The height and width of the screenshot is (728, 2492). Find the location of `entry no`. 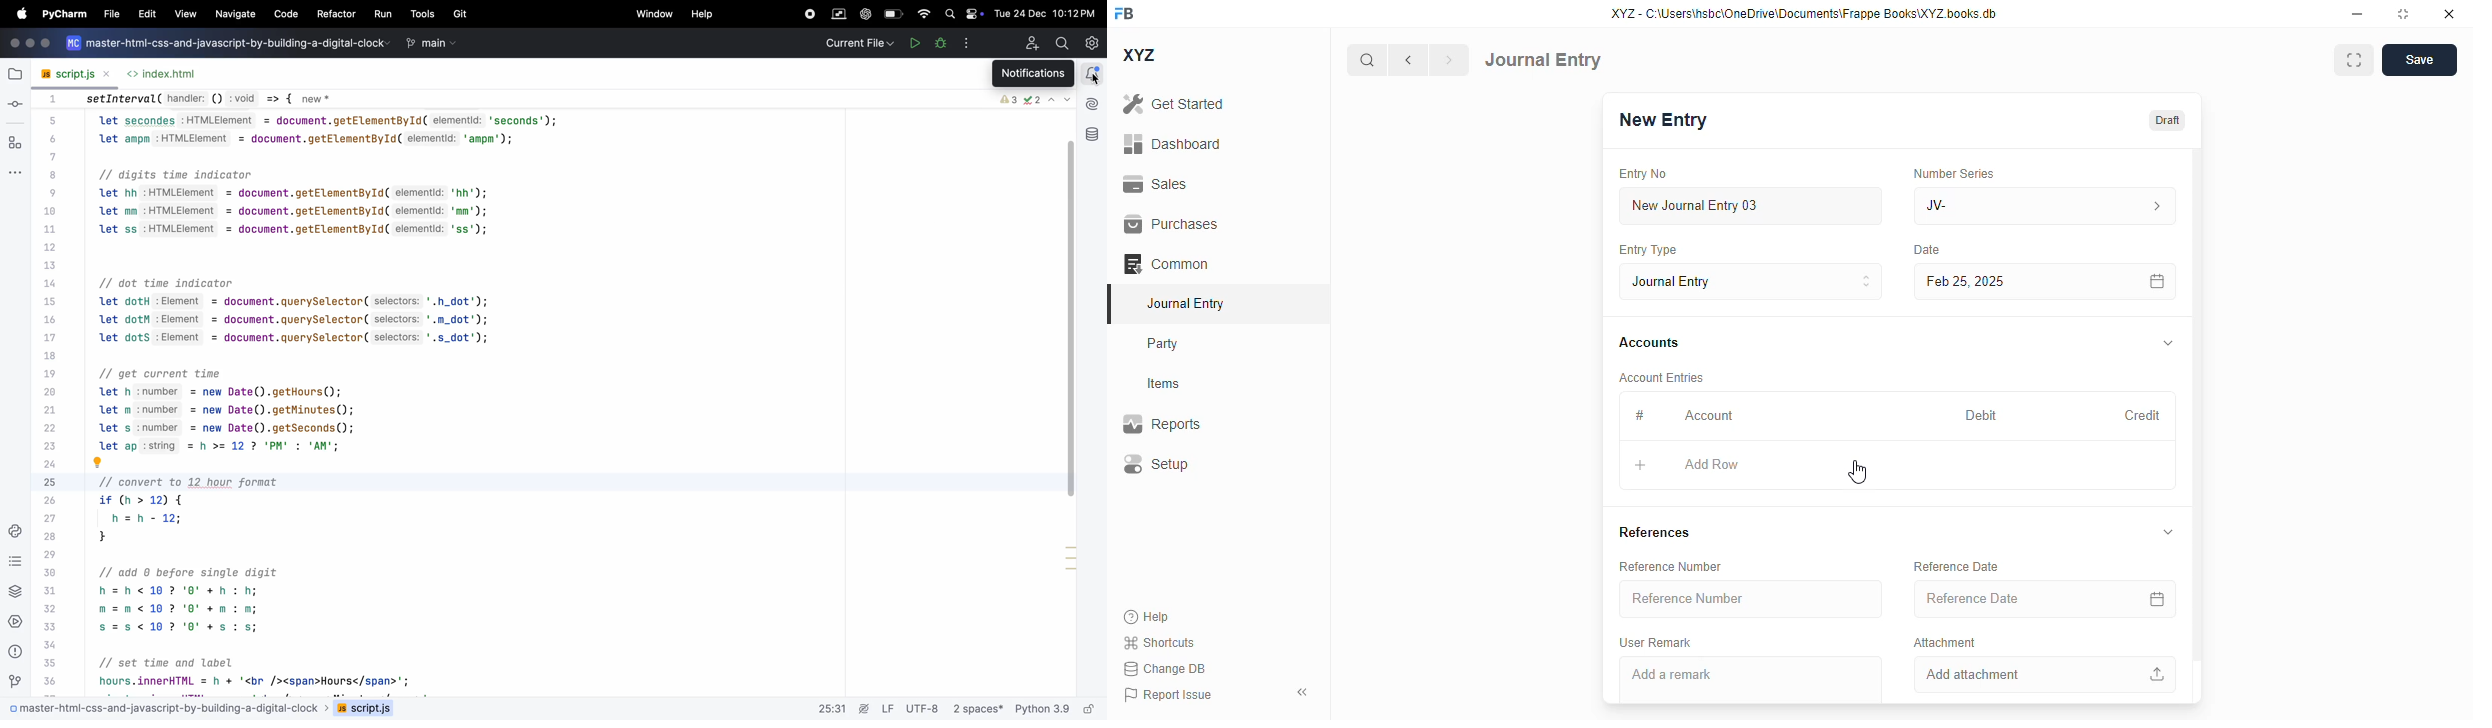

entry no is located at coordinates (1643, 174).